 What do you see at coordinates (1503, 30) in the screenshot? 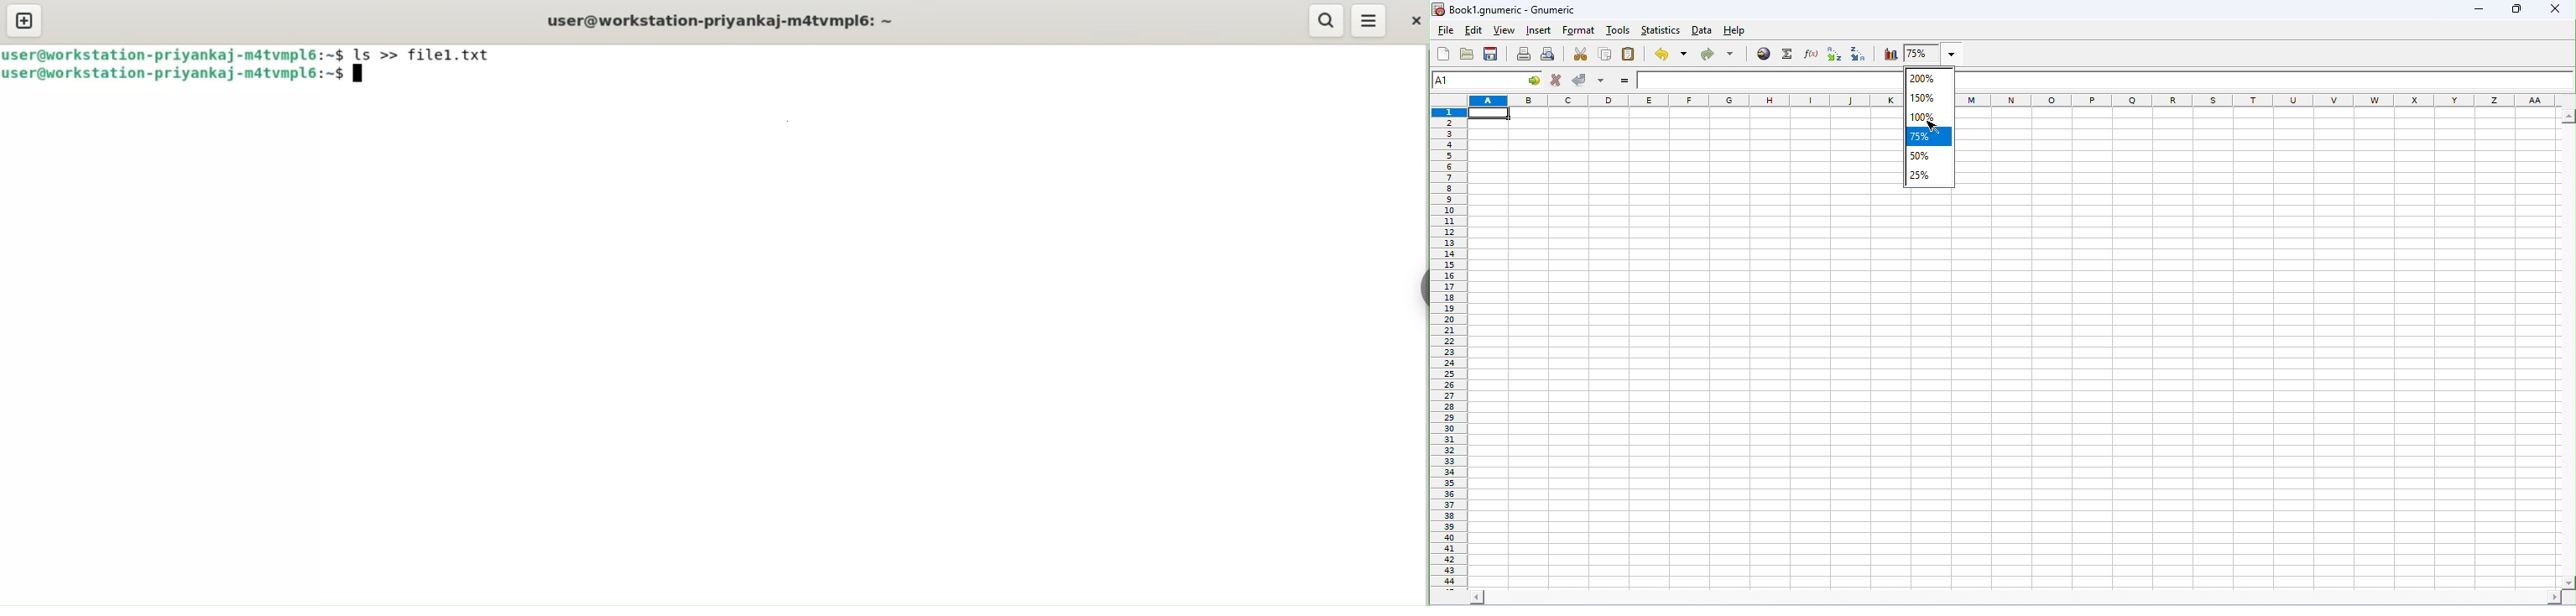
I see `view` at bounding box center [1503, 30].